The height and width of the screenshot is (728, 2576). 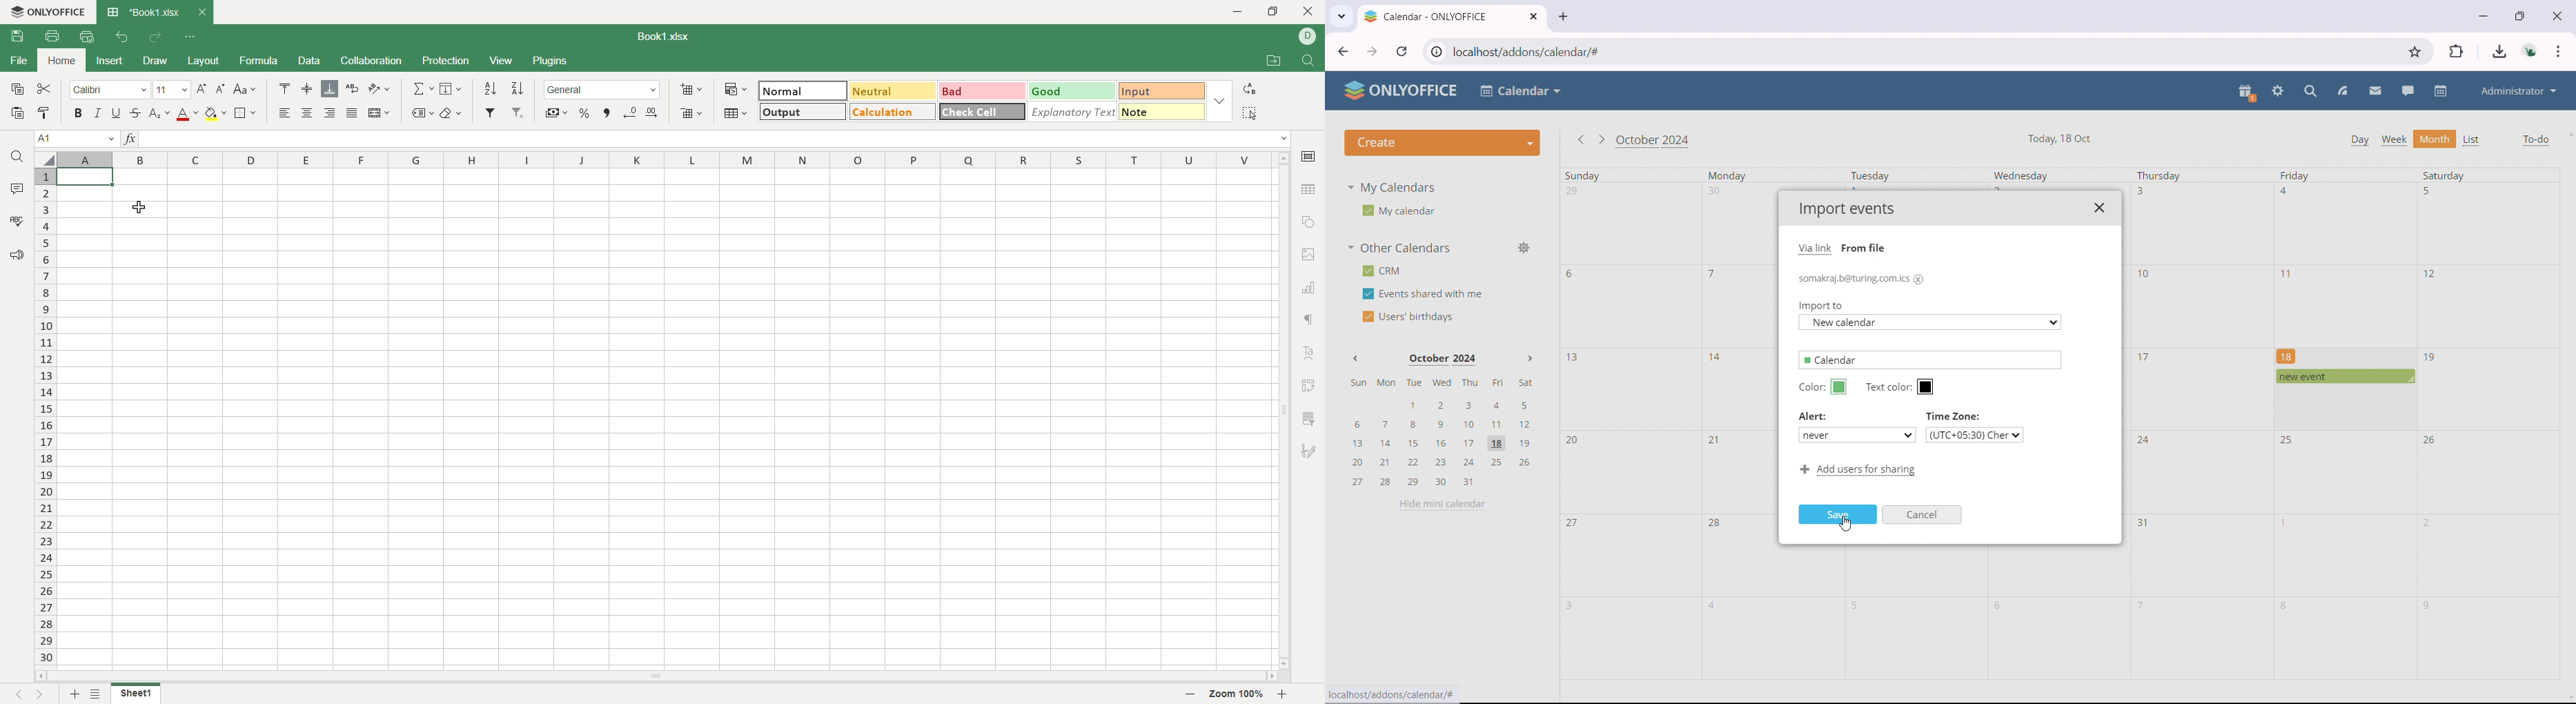 What do you see at coordinates (106, 61) in the screenshot?
I see `insert` at bounding box center [106, 61].